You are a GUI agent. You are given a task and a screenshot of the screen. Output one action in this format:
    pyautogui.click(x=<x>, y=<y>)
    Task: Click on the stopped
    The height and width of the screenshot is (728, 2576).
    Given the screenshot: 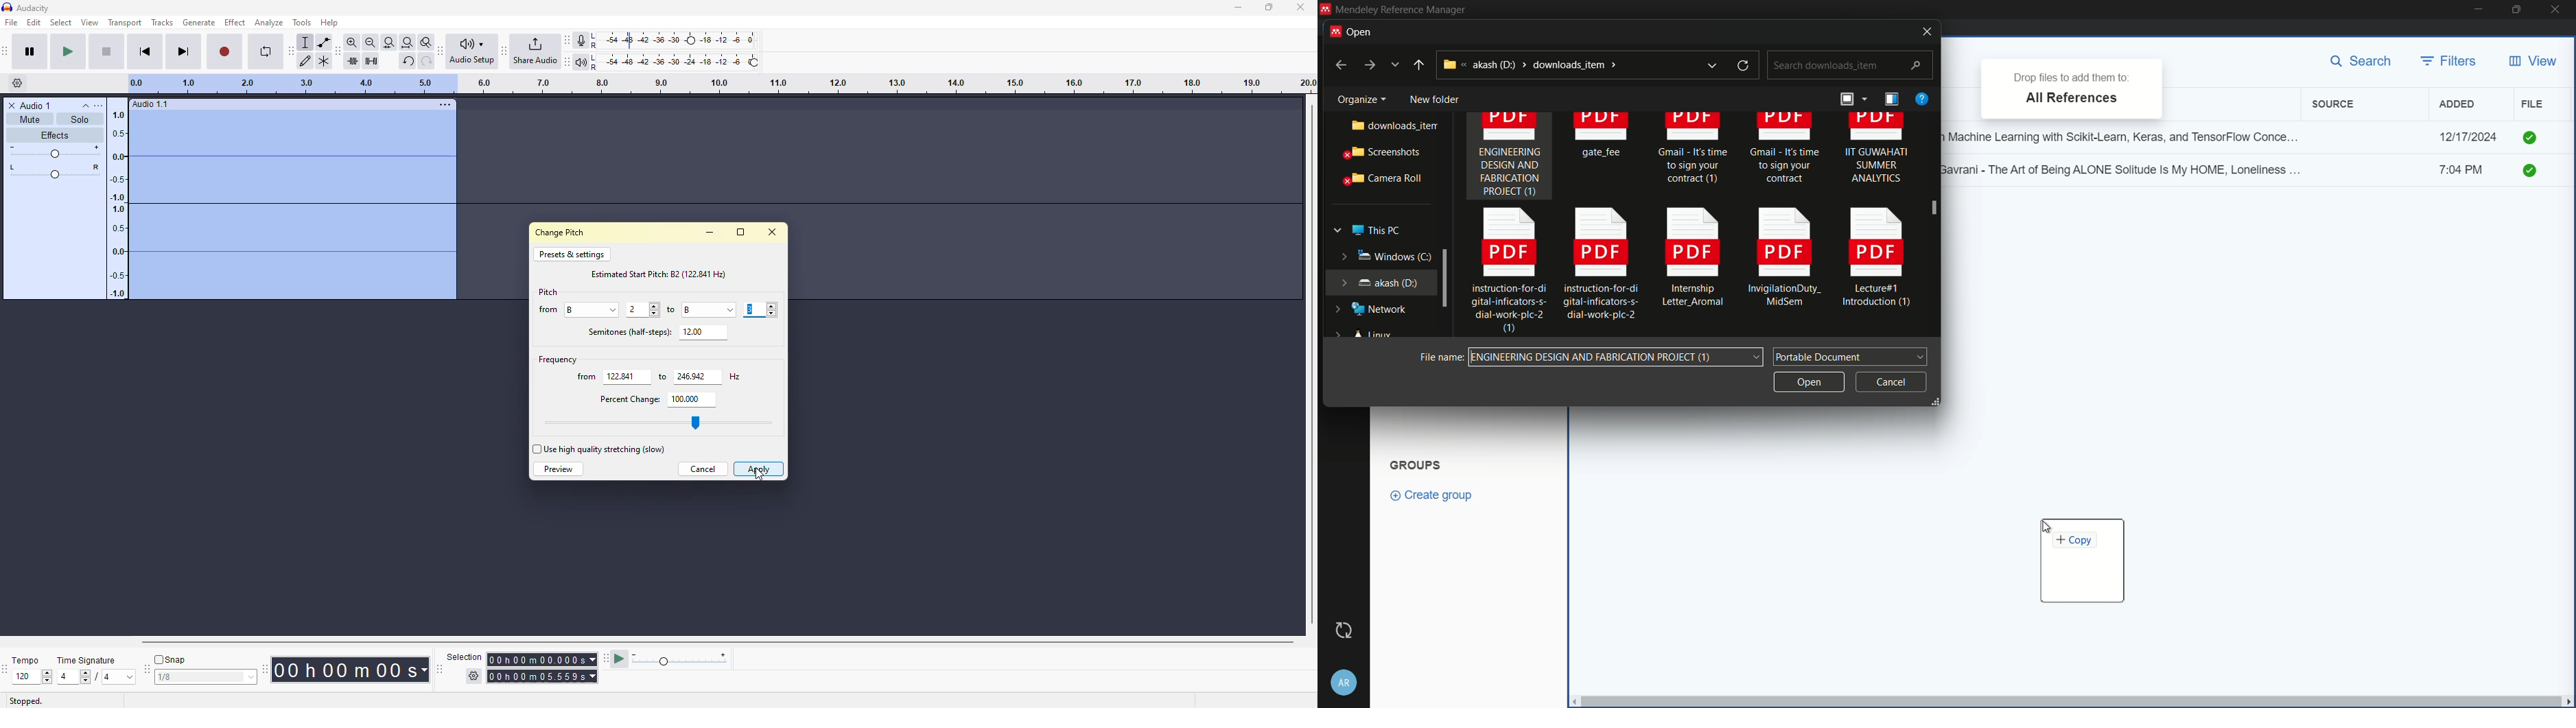 What is the action you would take?
    pyautogui.click(x=25, y=700)
    